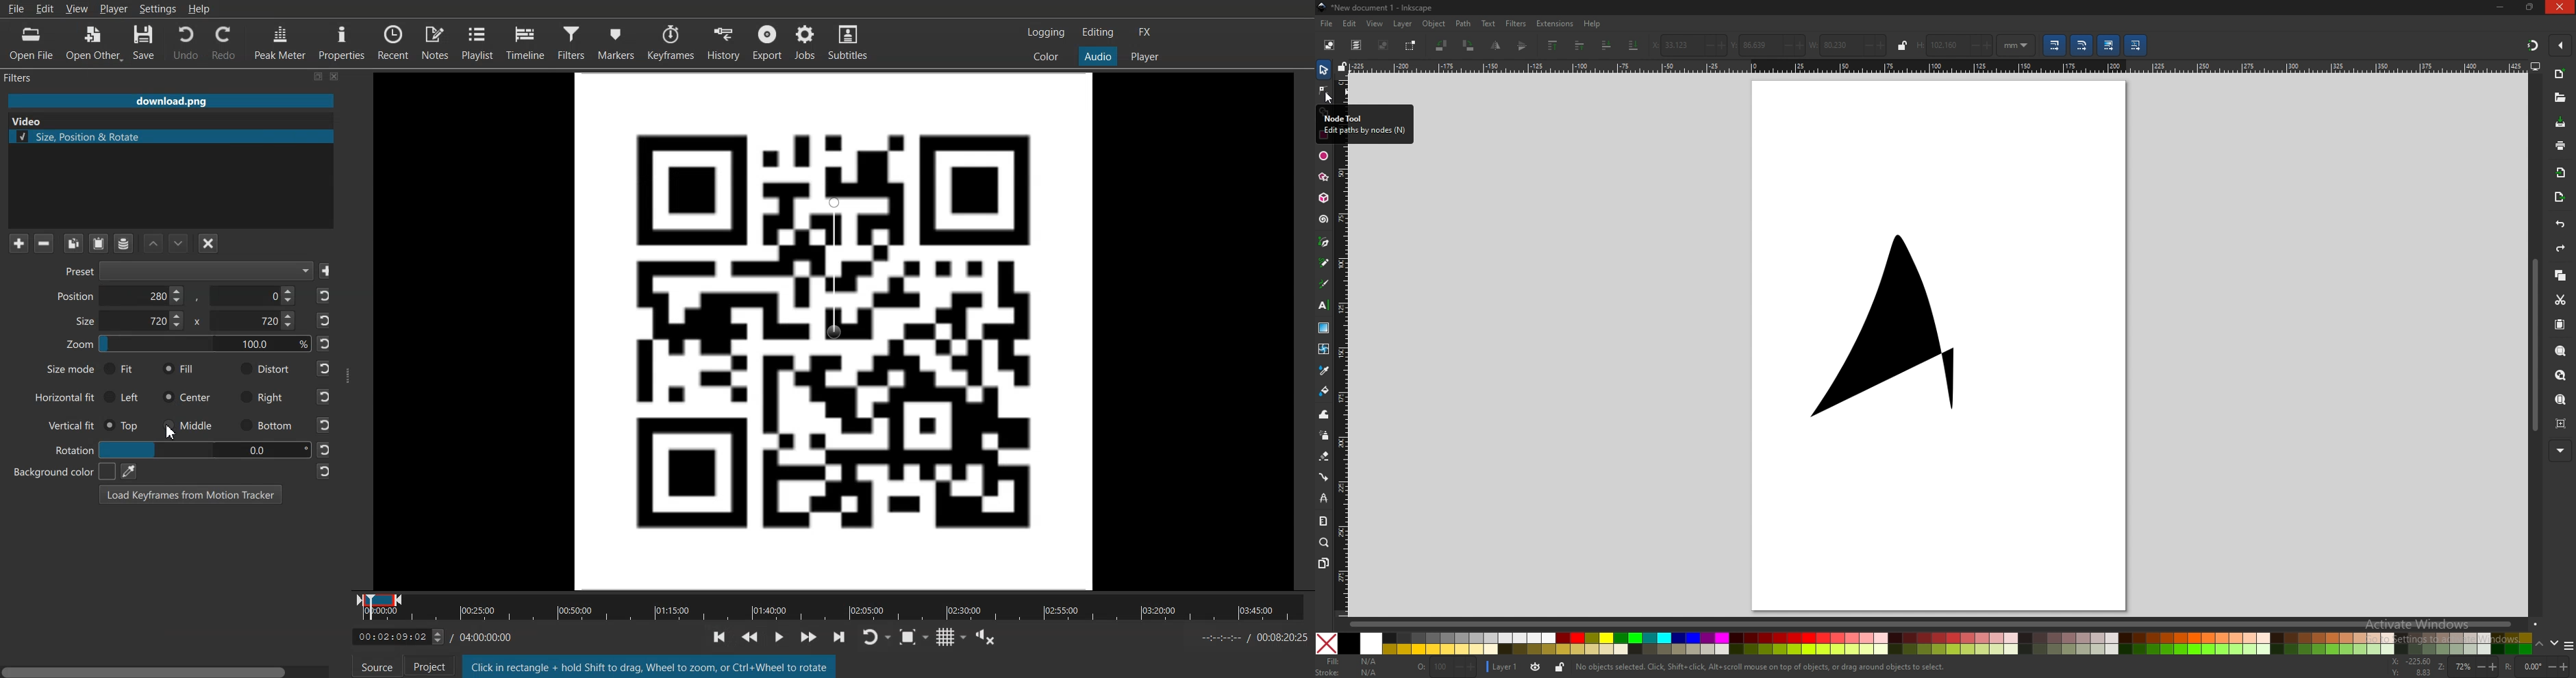  Describe the element at coordinates (718, 636) in the screenshot. I see `Skip to the previous point` at that location.